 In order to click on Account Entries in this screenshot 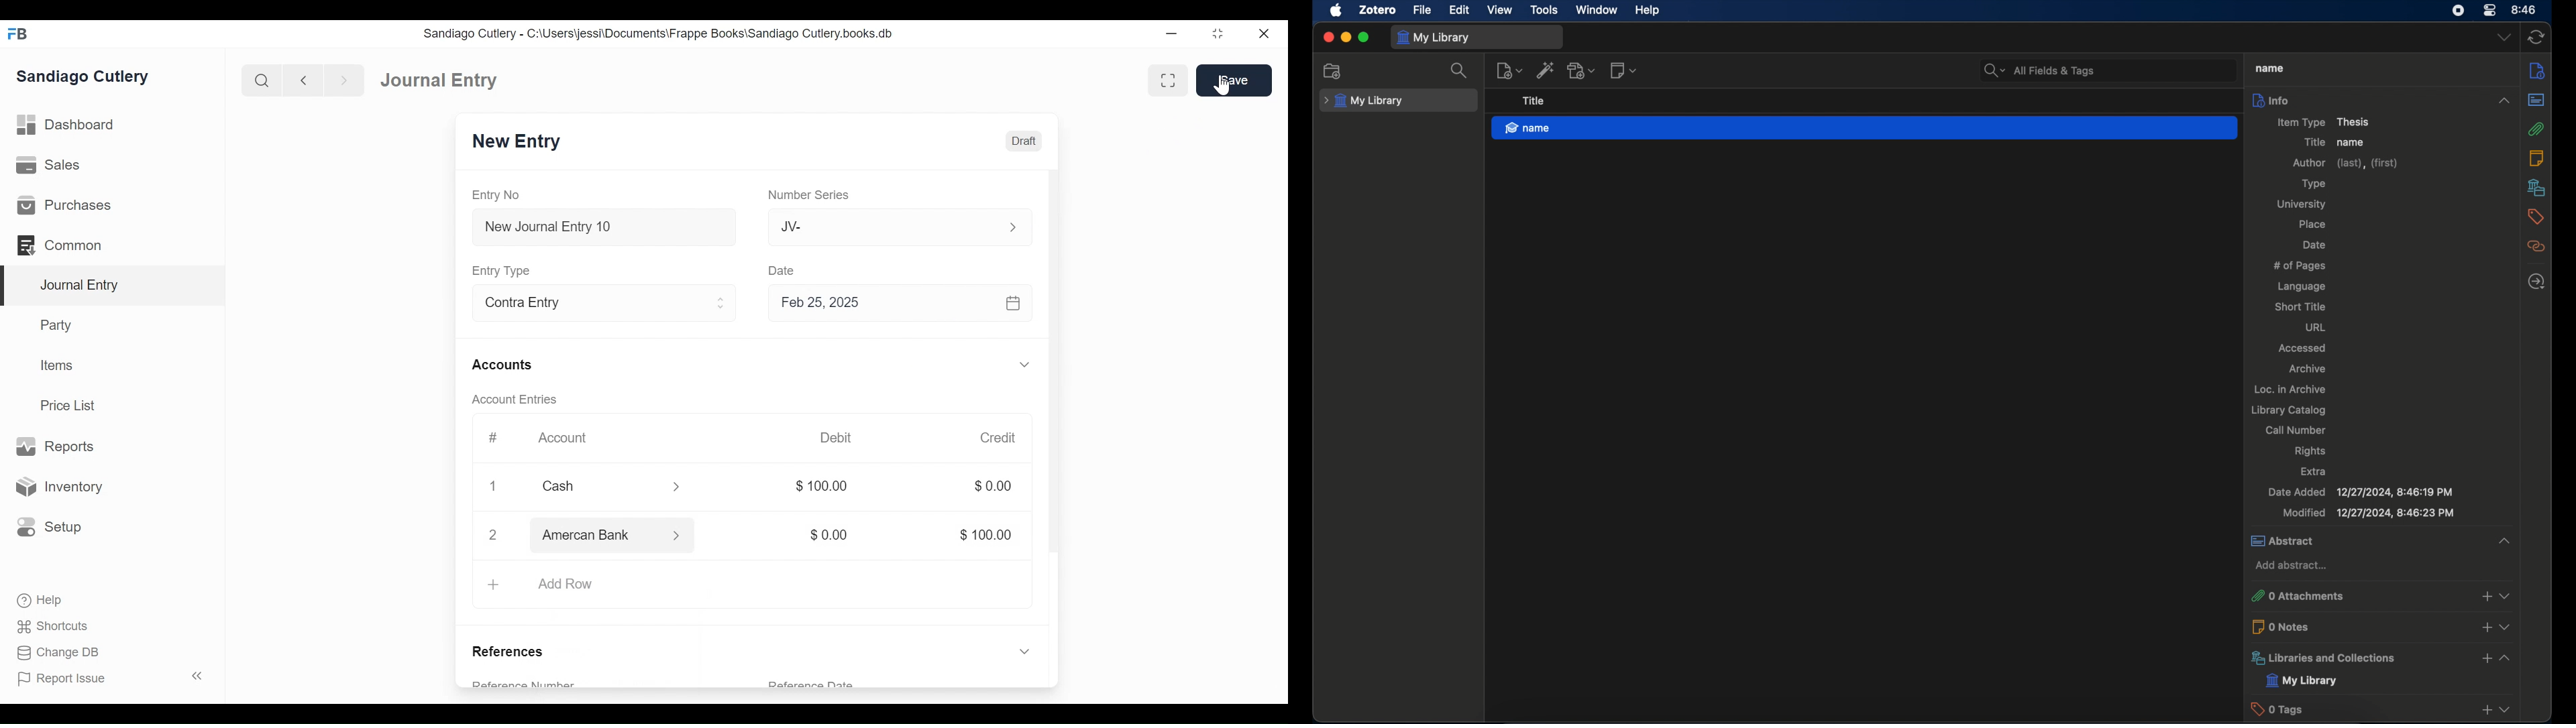, I will do `click(520, 400)`.